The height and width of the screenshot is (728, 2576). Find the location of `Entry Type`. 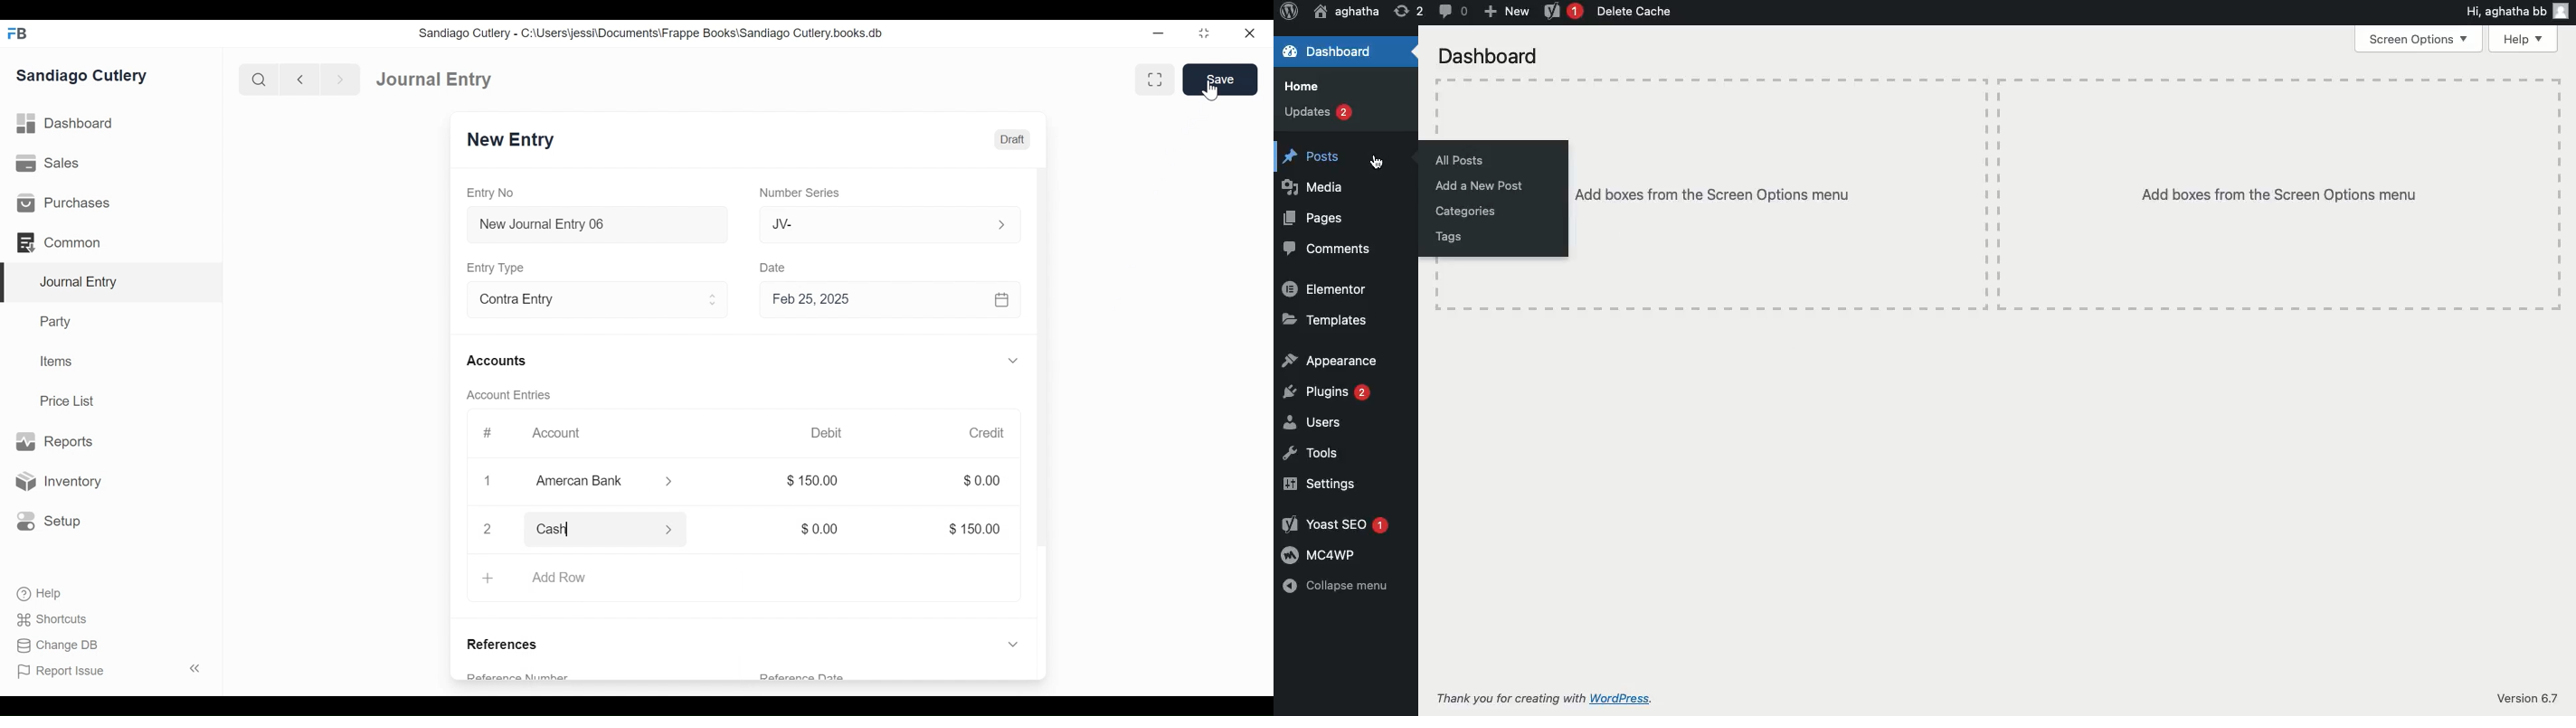

Entry Type is located at coordinates (497, 268).